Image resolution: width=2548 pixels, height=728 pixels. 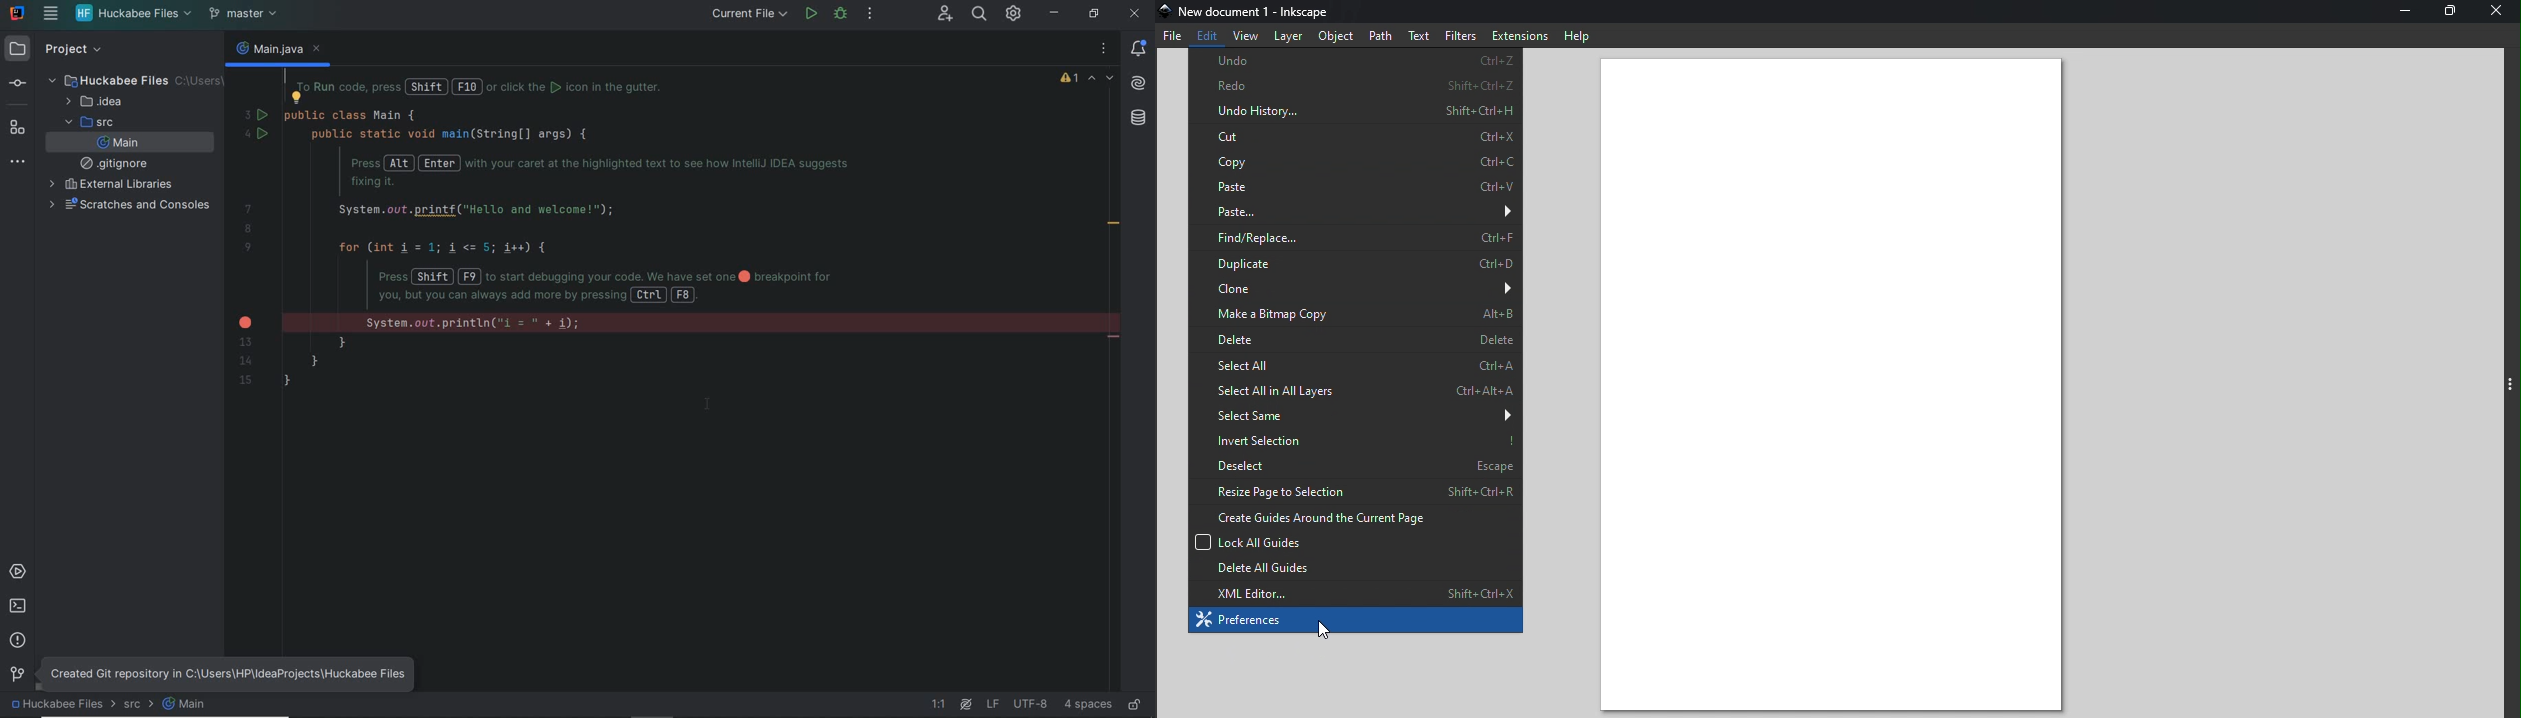 I want to click on Select all in all alyers, so click(x=1355, y=390).